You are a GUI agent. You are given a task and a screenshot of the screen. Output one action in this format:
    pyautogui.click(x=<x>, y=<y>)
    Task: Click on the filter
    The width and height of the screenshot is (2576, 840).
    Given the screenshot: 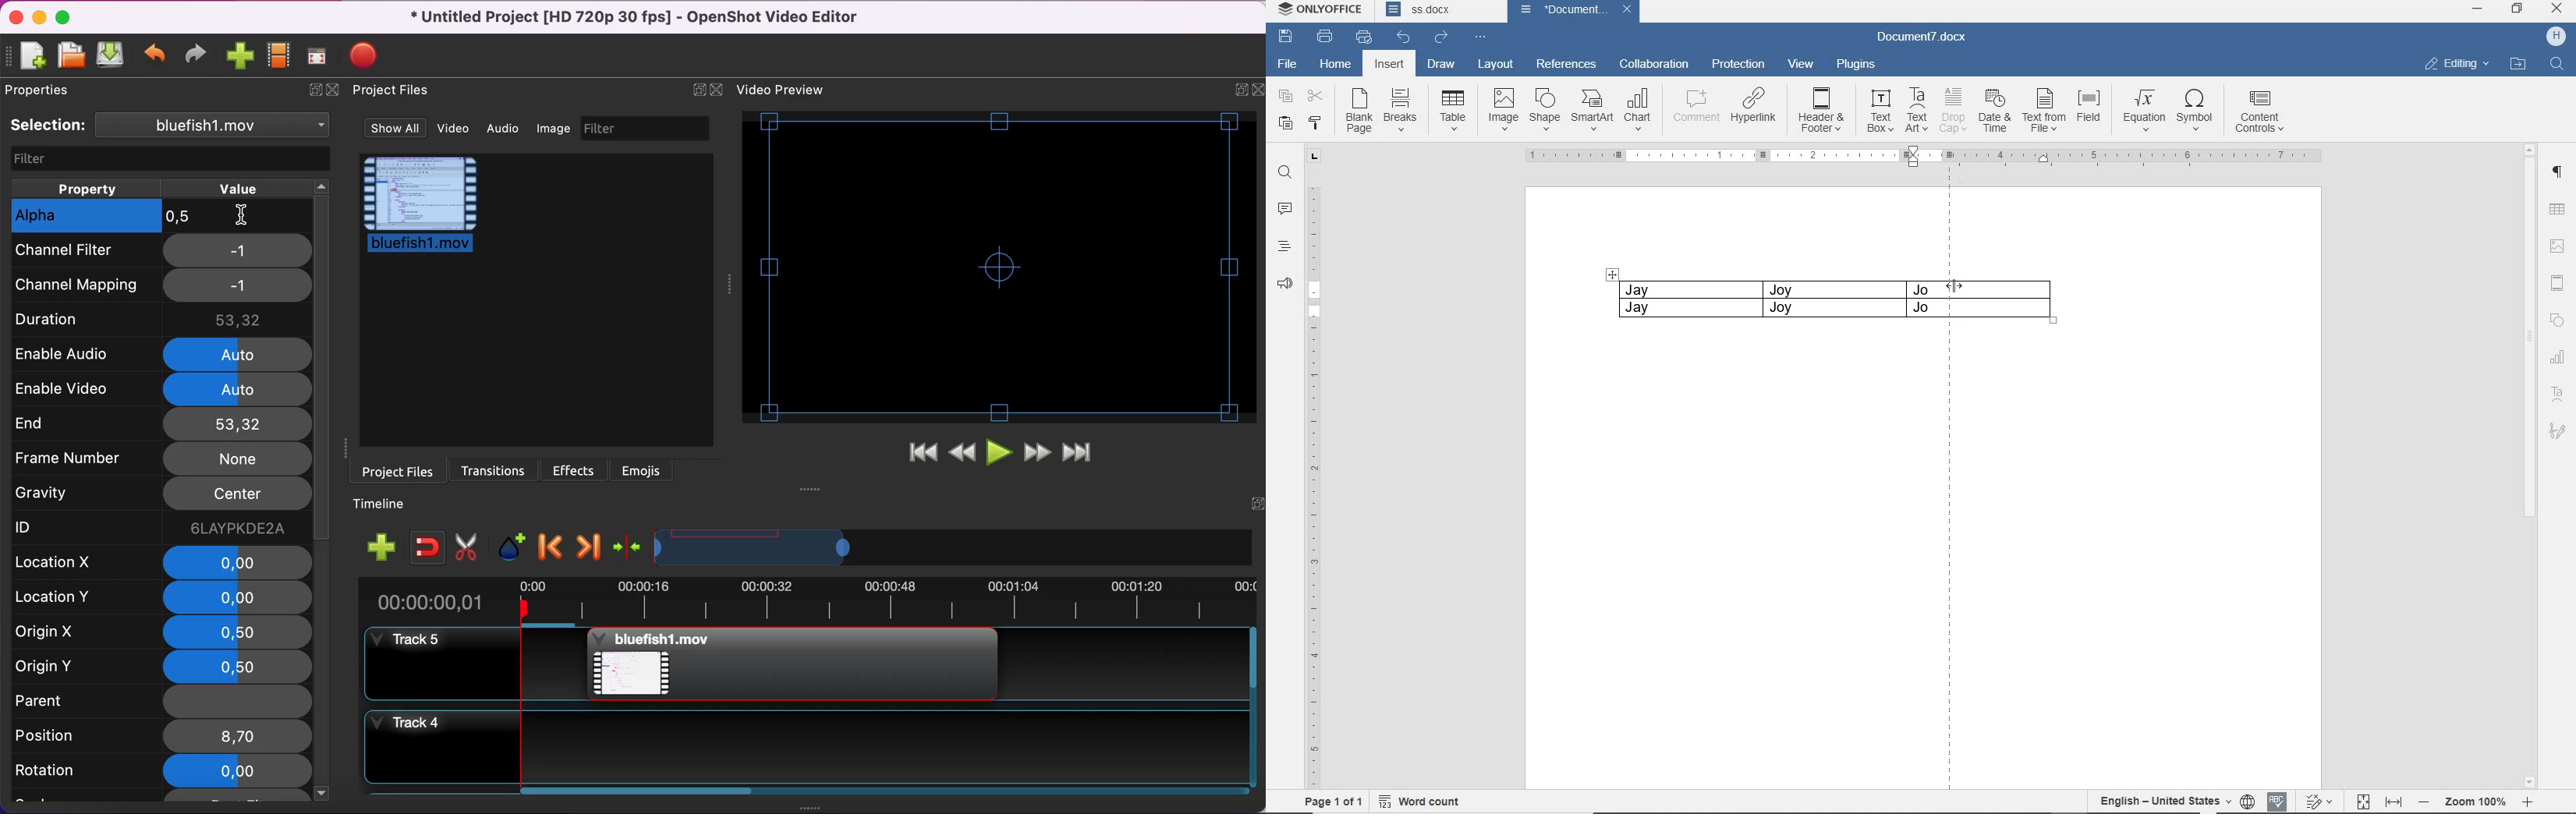 What is the action you would take?
    pyautogui.click(x=649, y=129)
    